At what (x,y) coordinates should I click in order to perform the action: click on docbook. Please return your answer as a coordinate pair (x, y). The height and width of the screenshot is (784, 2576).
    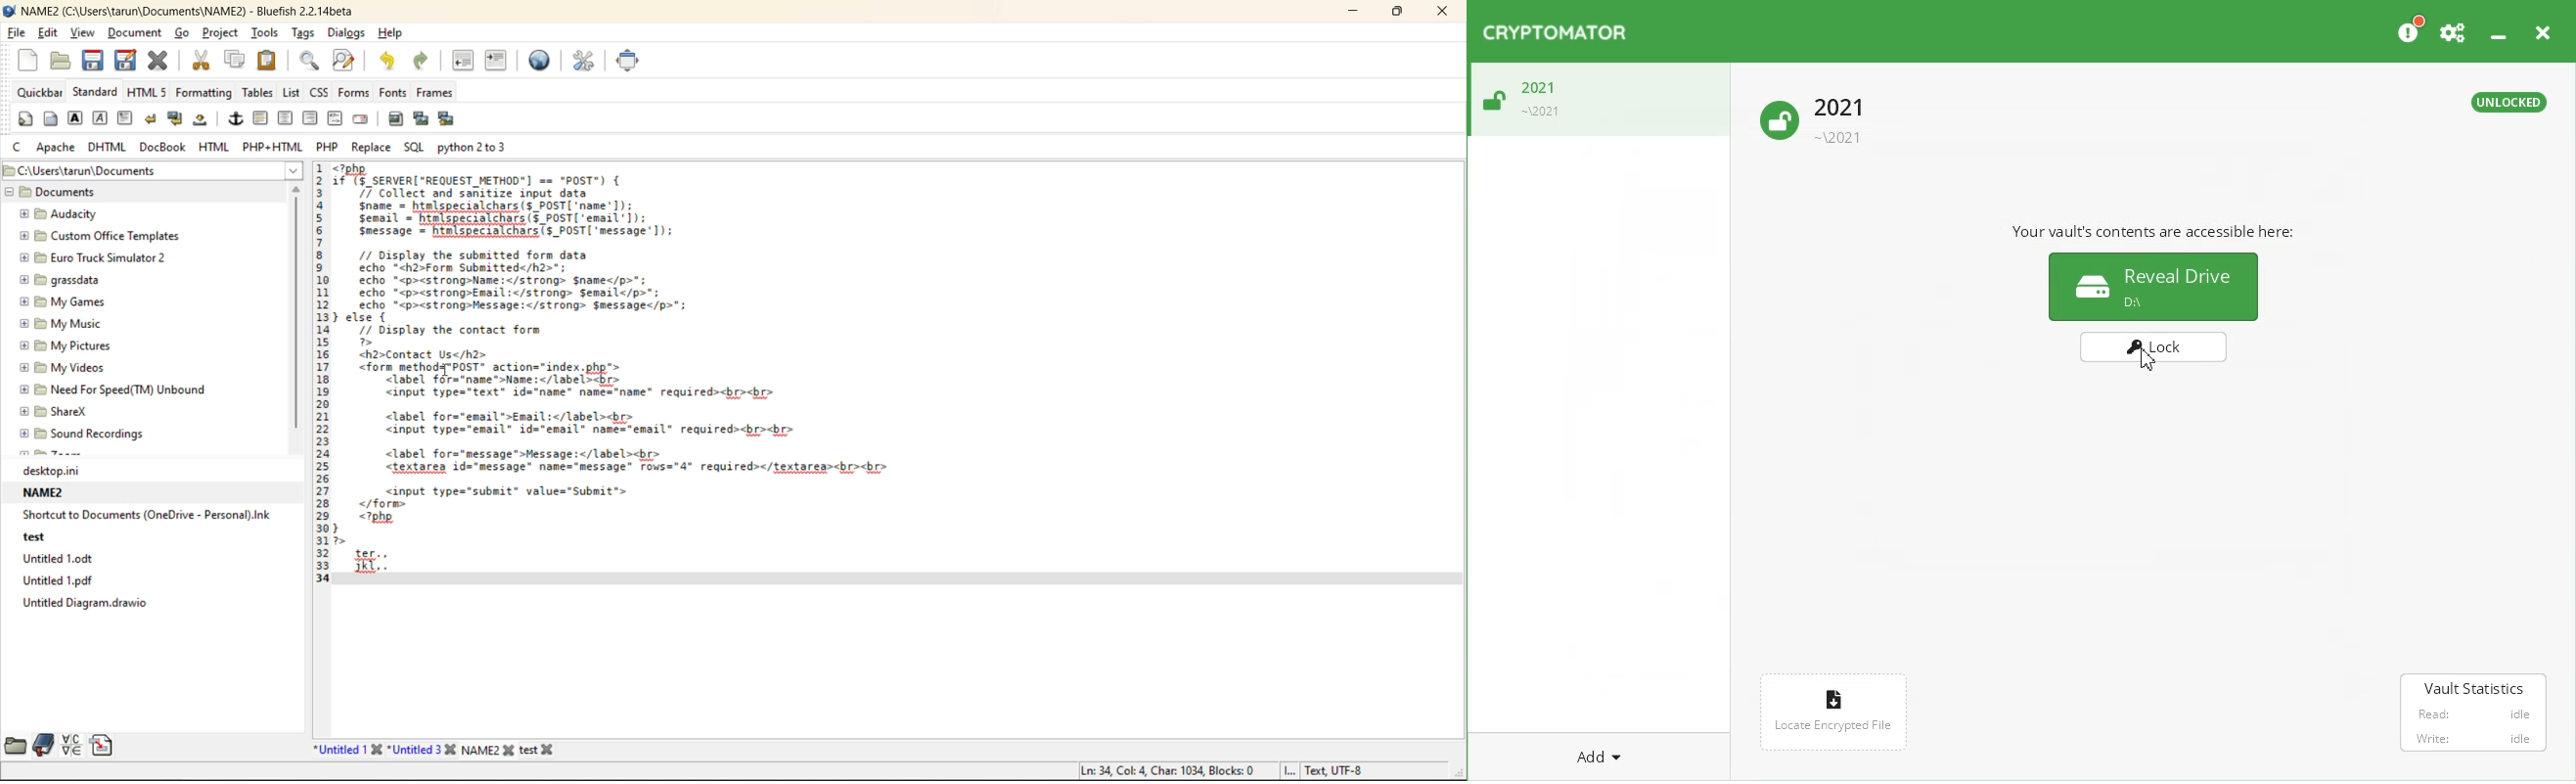
    Looking at the image, I should click on (163, 147).